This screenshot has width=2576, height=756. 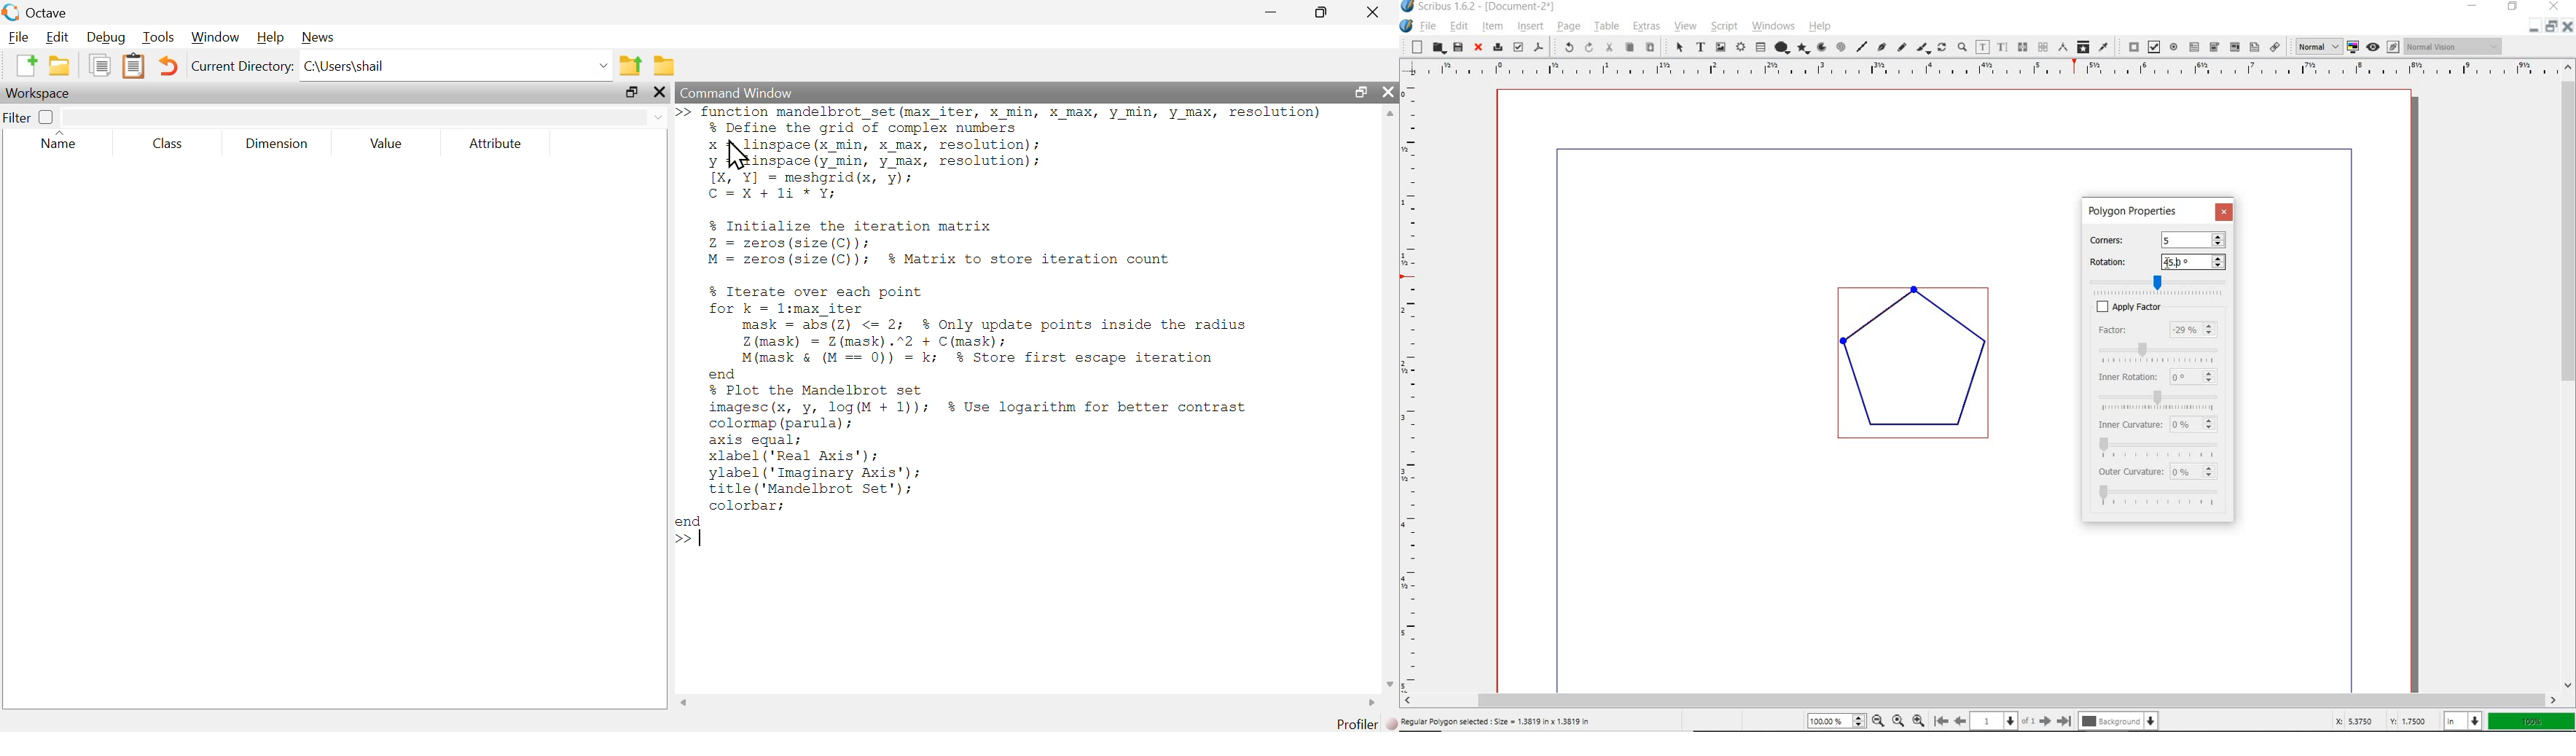 What do you see at coordinates (1539, 46) in the screenshot?
I see `save as pdf` at bounding box center [1539, 46].